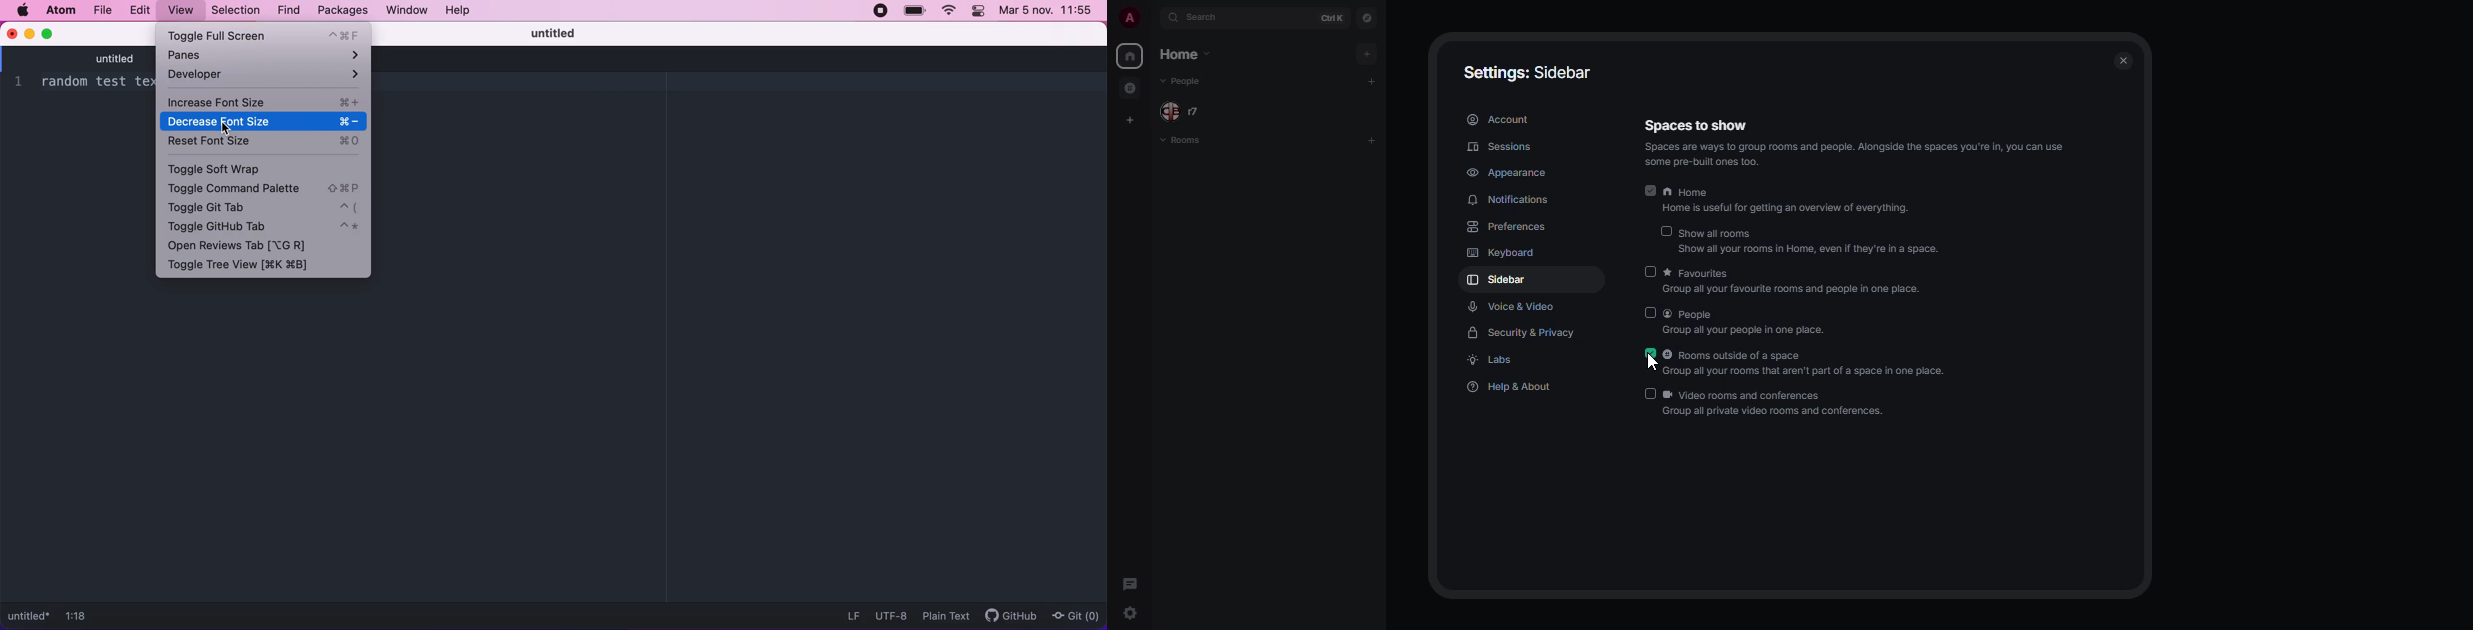  I want to click on open reviews tab, so click(254, 246).